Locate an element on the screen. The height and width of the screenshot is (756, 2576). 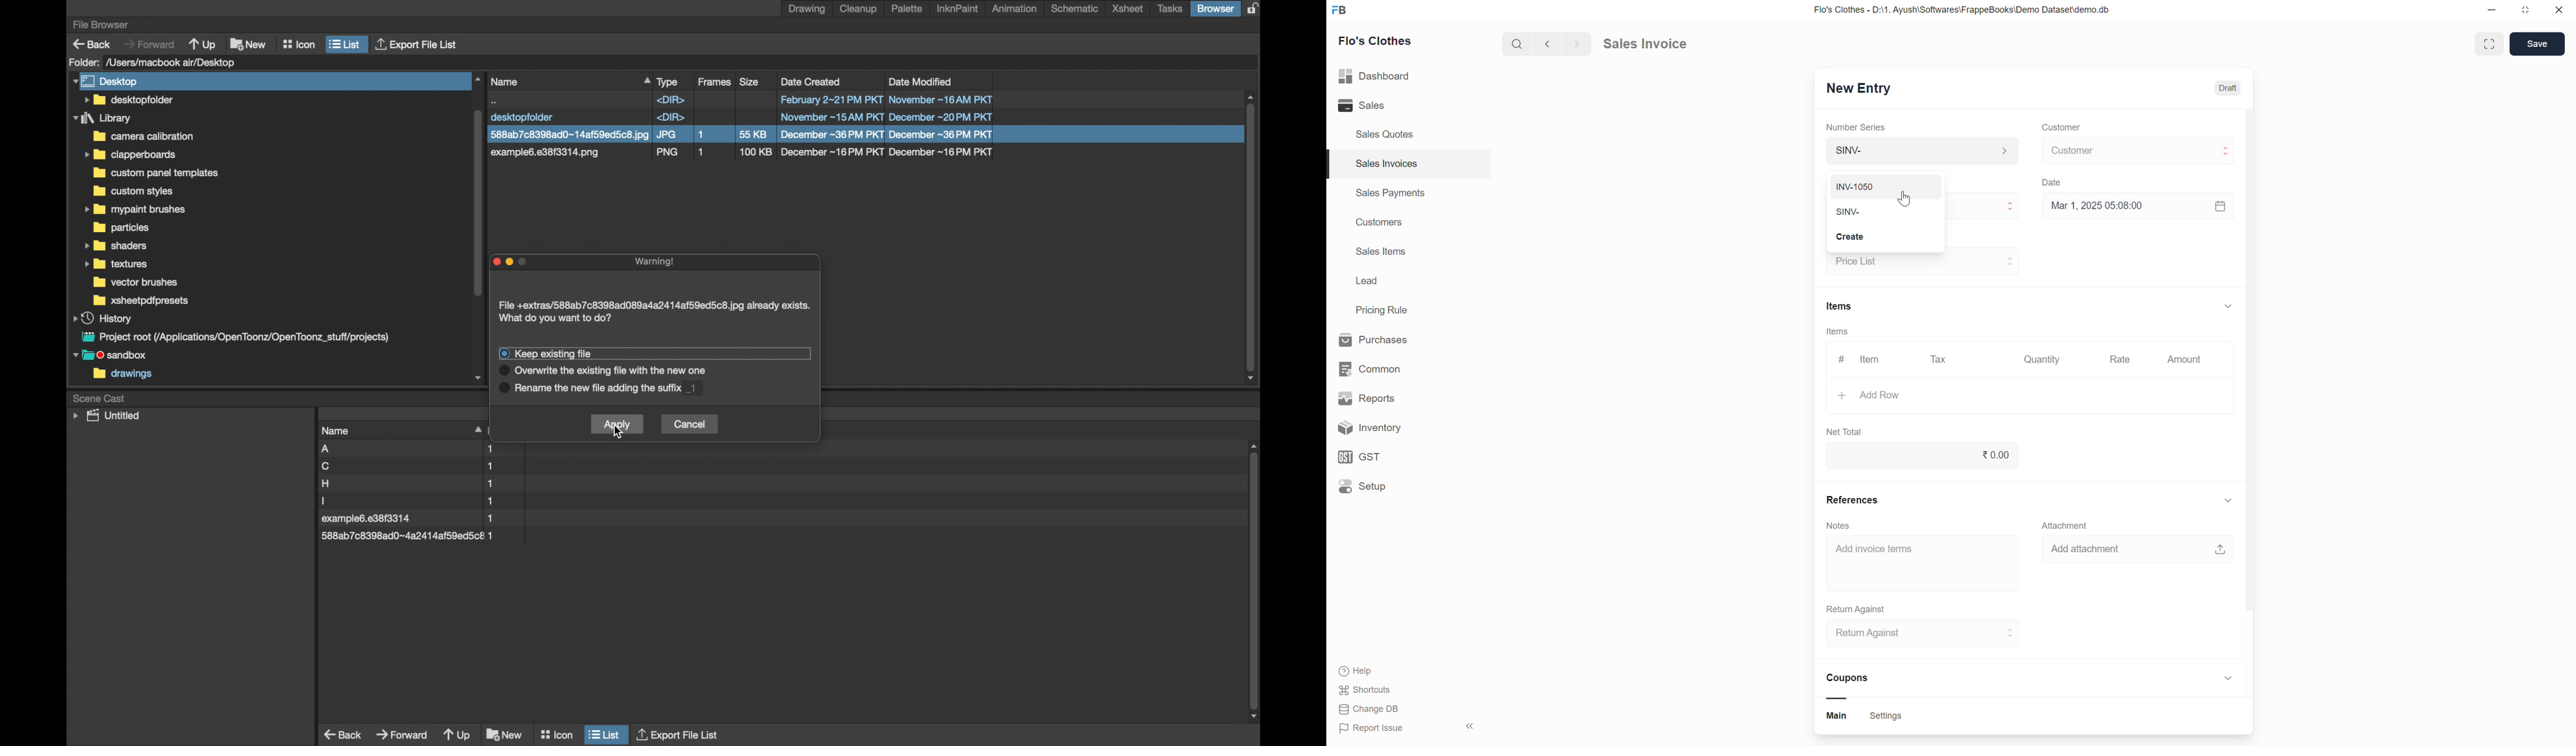
Amount is located at coordinates (2184, 360).